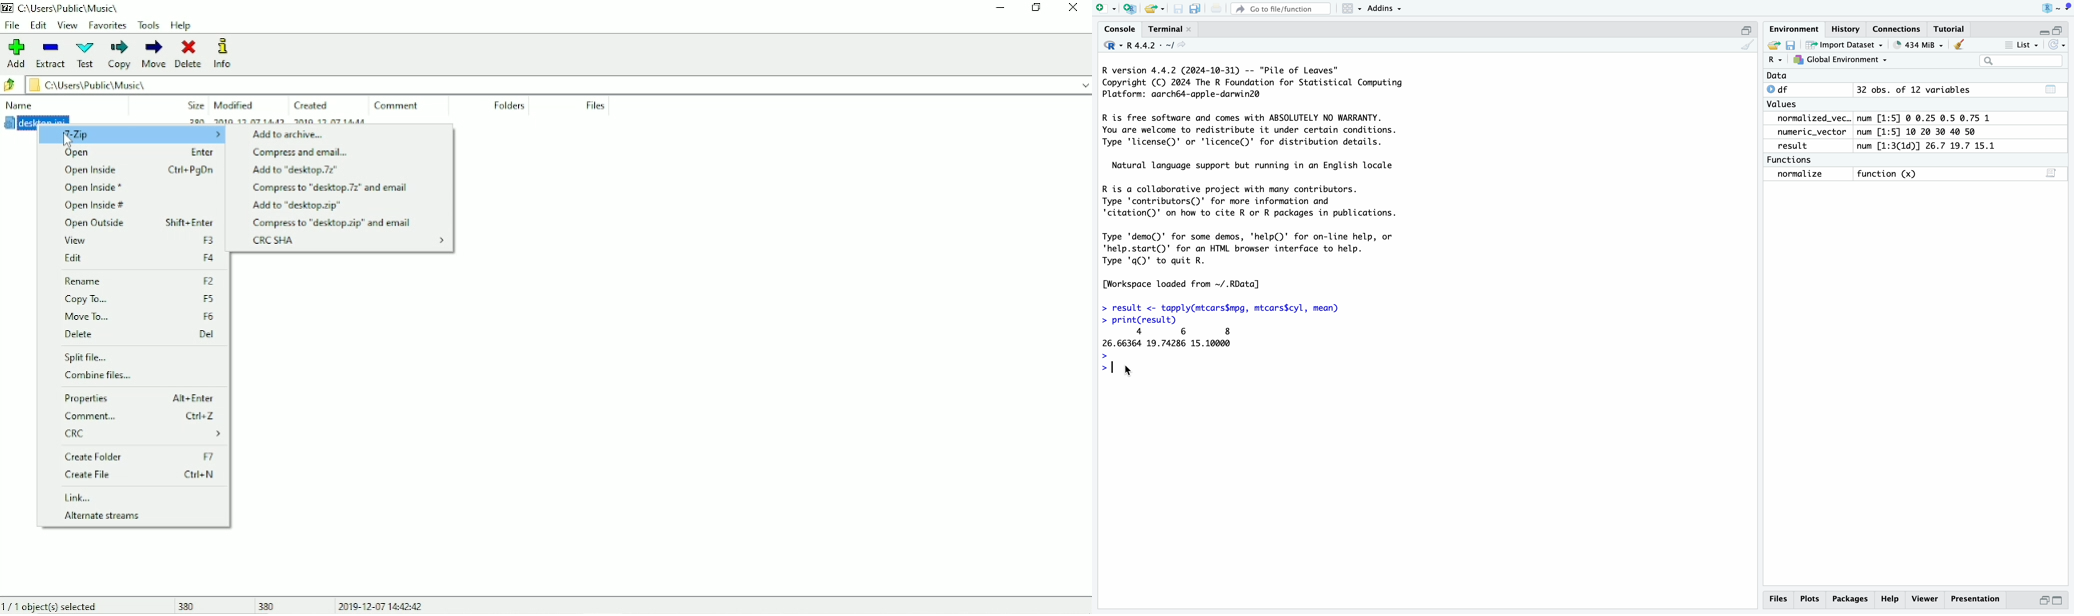 Image resolution: width=2100 pixels, height=616 pixels. What do you see at coordinates (1129, 9) in the screenshot?
I see `Create a project` at bounding box center [1129, 9].